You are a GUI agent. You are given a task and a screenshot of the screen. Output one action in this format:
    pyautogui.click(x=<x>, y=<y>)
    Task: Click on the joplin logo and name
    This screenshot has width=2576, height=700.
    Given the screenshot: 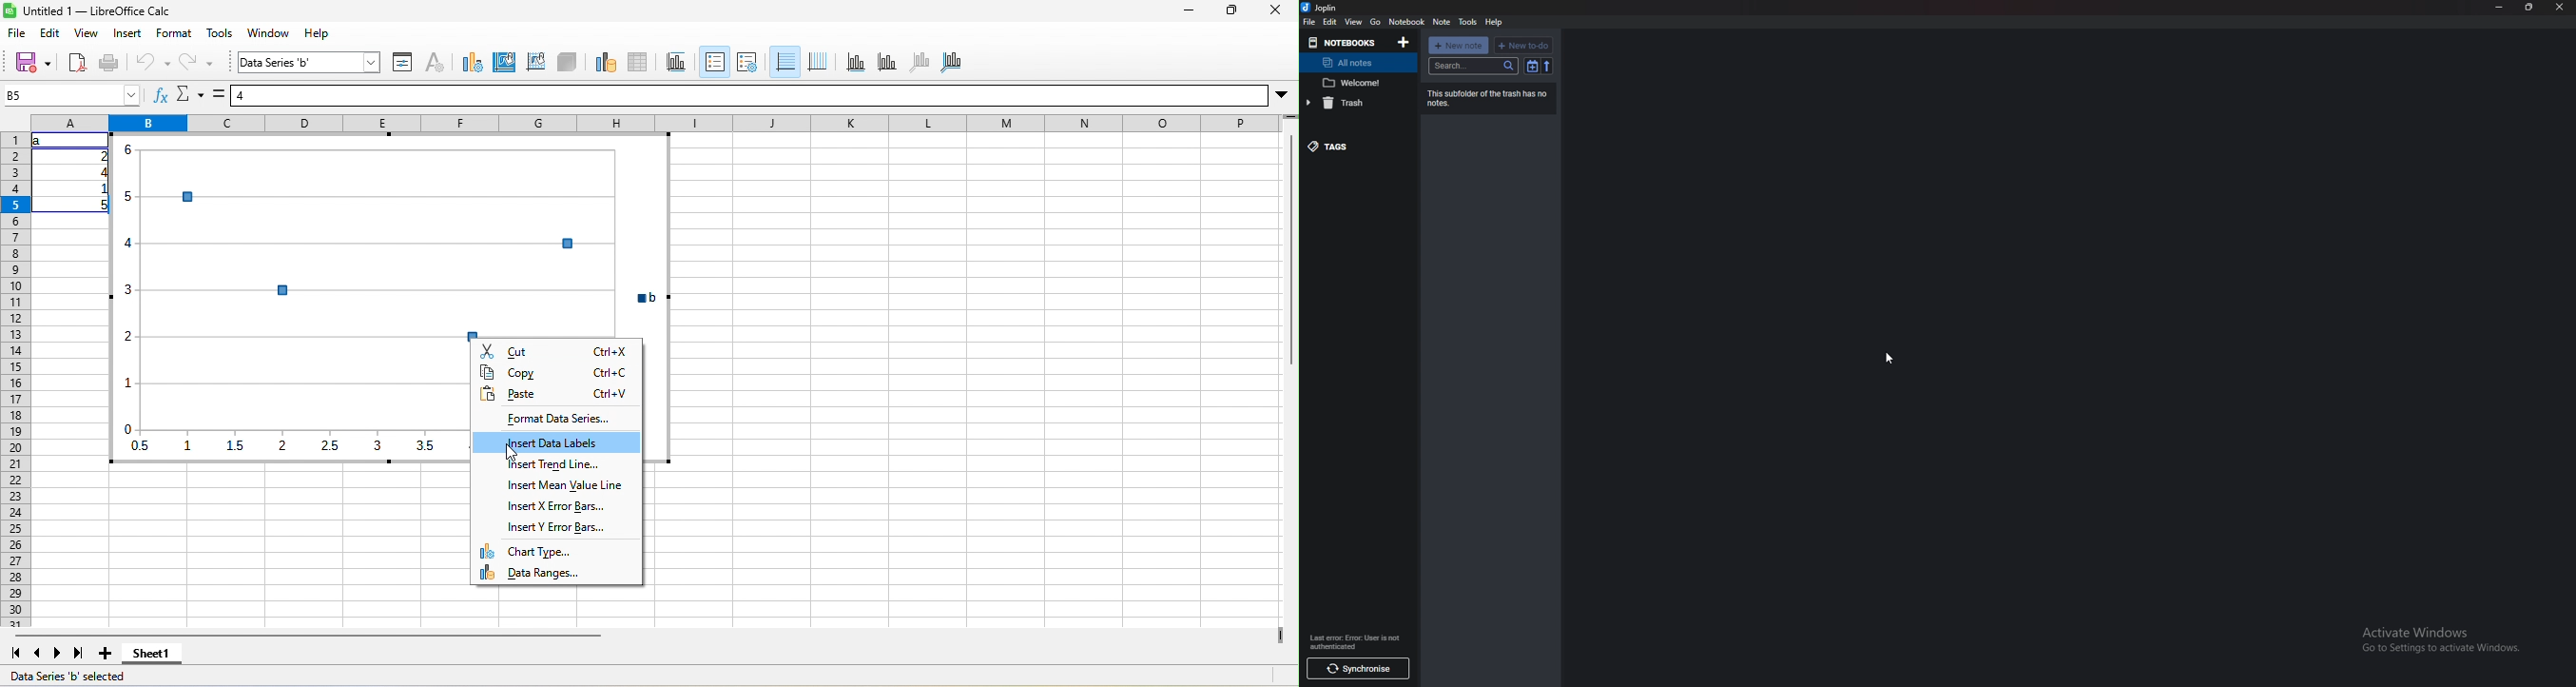 What is the action you would take?
    pyautogui.click(x=1321, y=8)
    